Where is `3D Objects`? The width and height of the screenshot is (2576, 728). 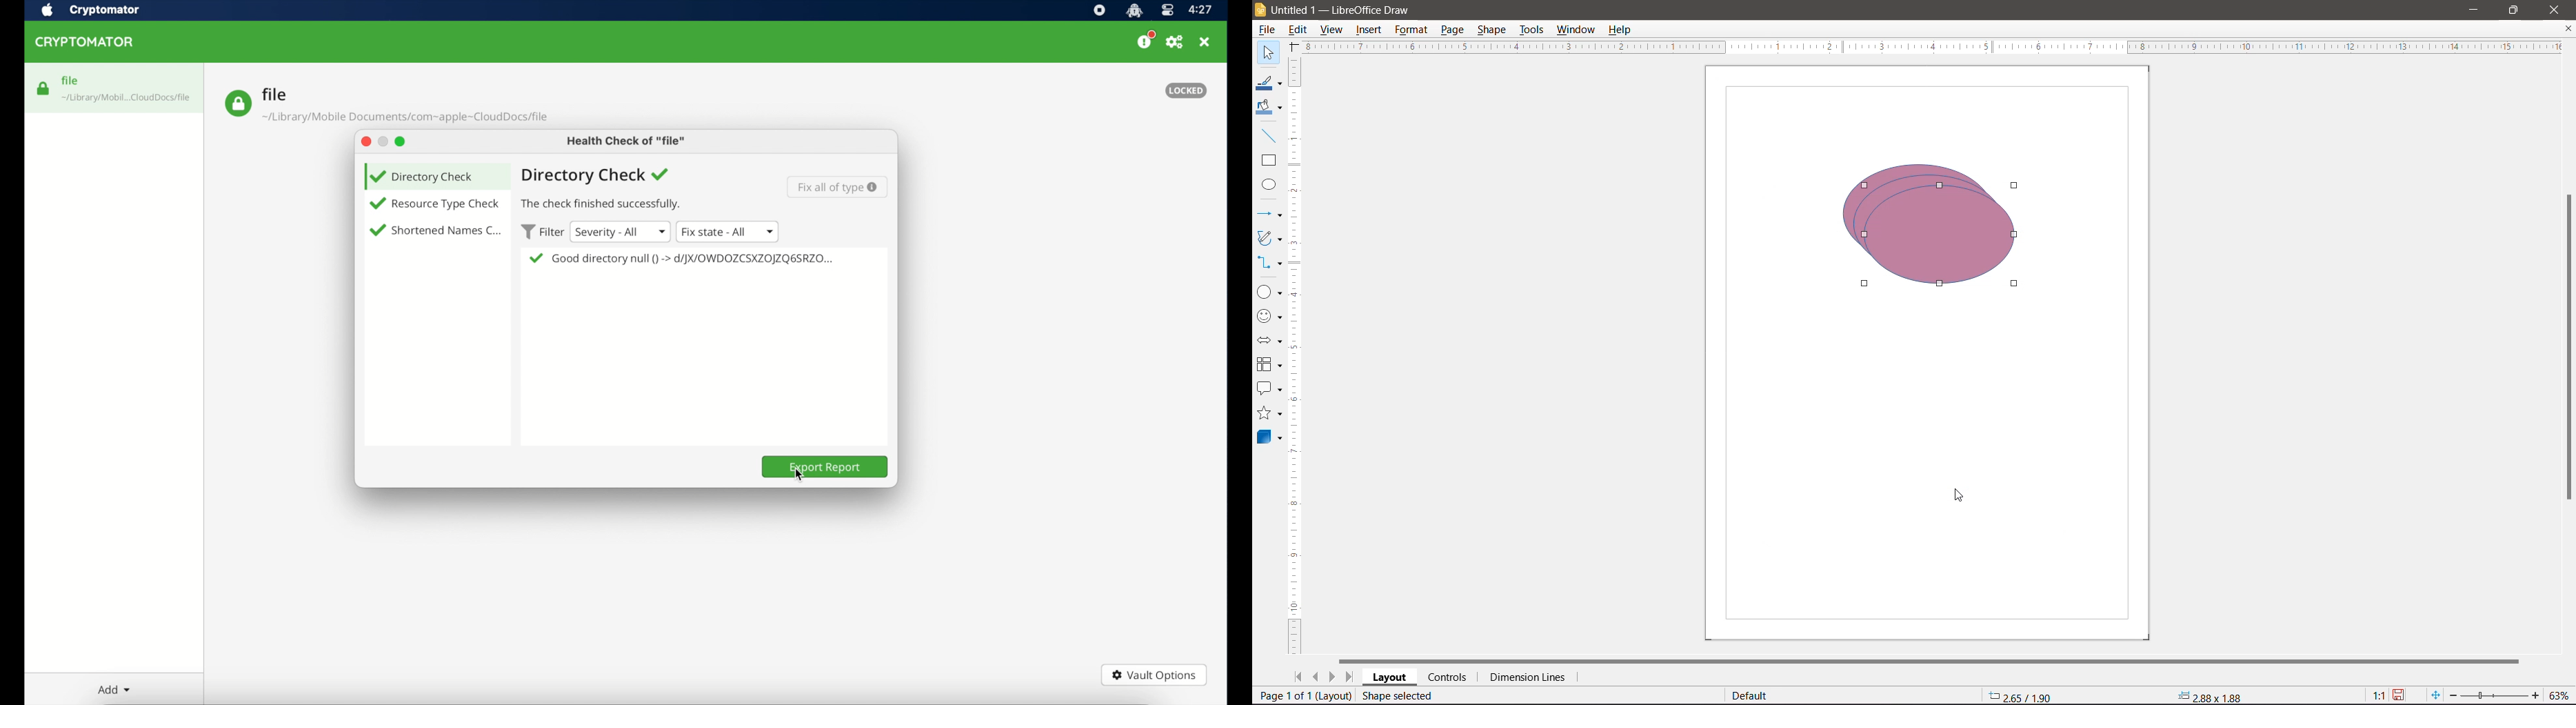 3D Objects is located at coordinates (1270, 438).